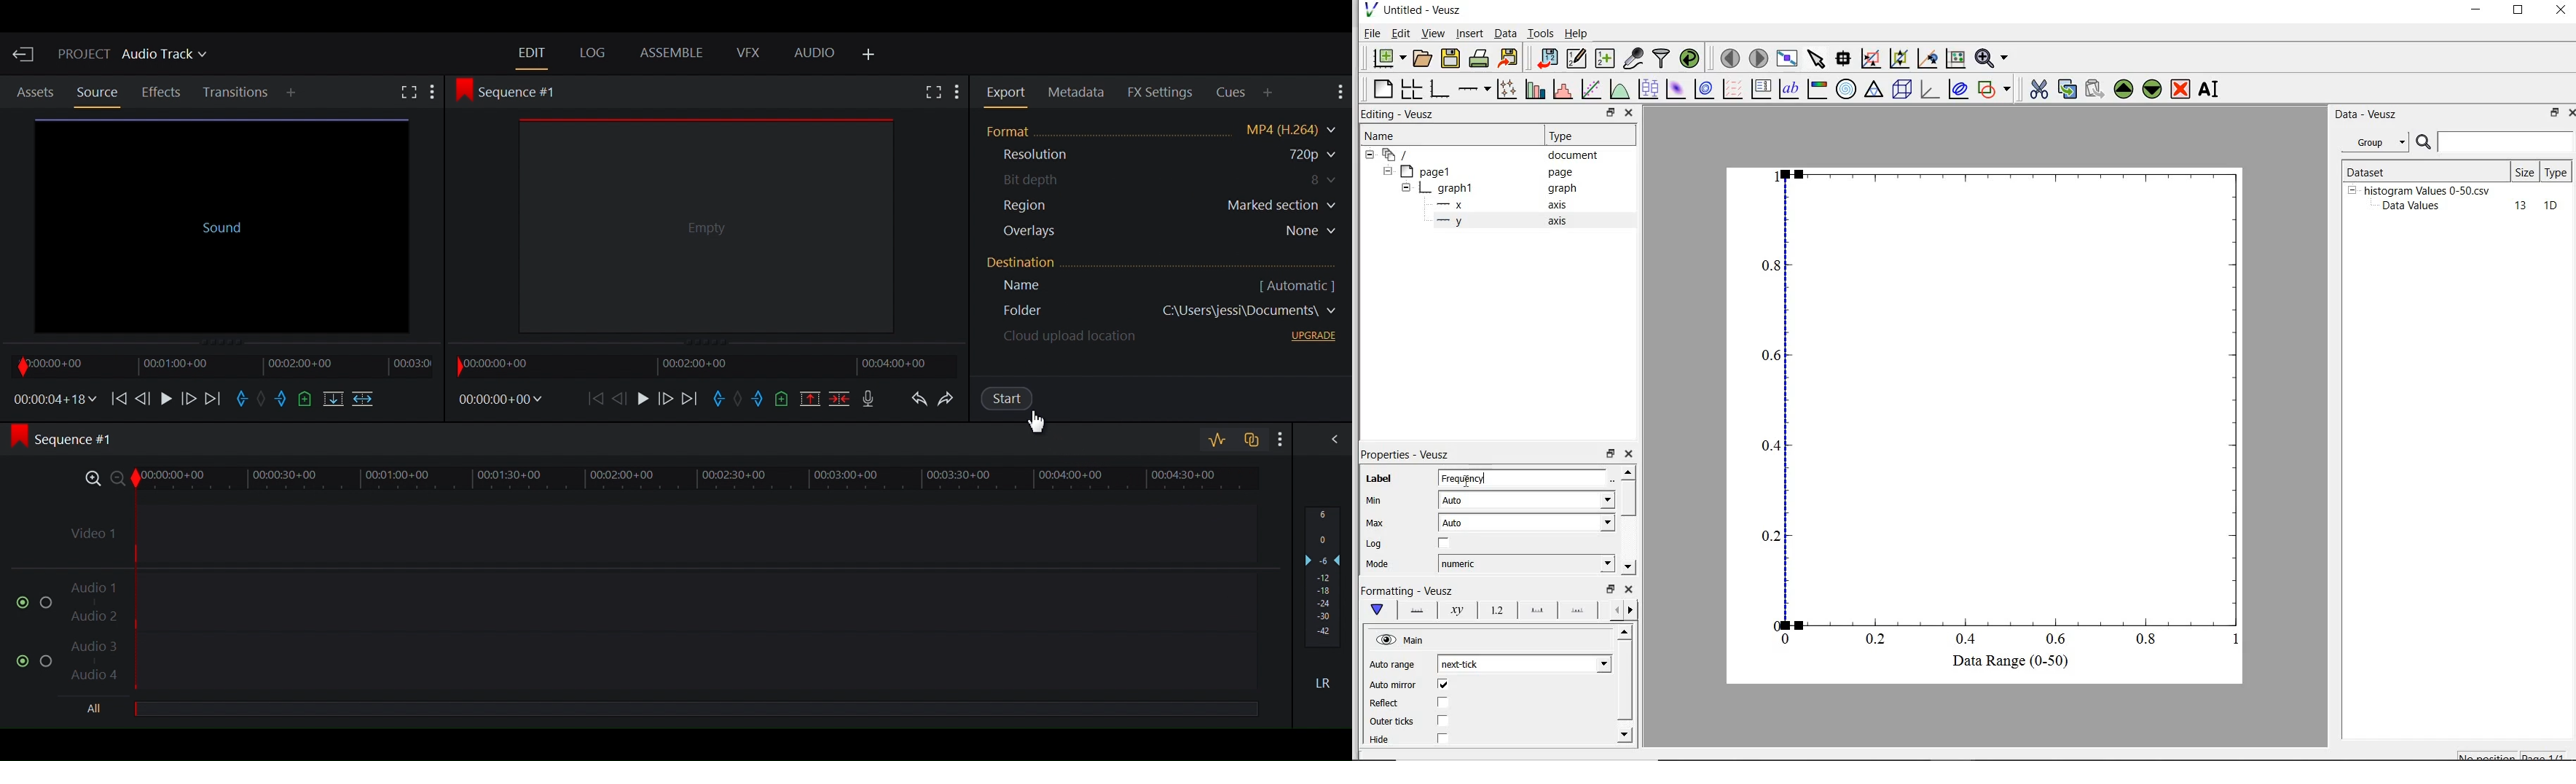  What do you see at coordinates (1818, 89) in the screenshot?
I see `image color bar` at bounding box center [1818, 89].